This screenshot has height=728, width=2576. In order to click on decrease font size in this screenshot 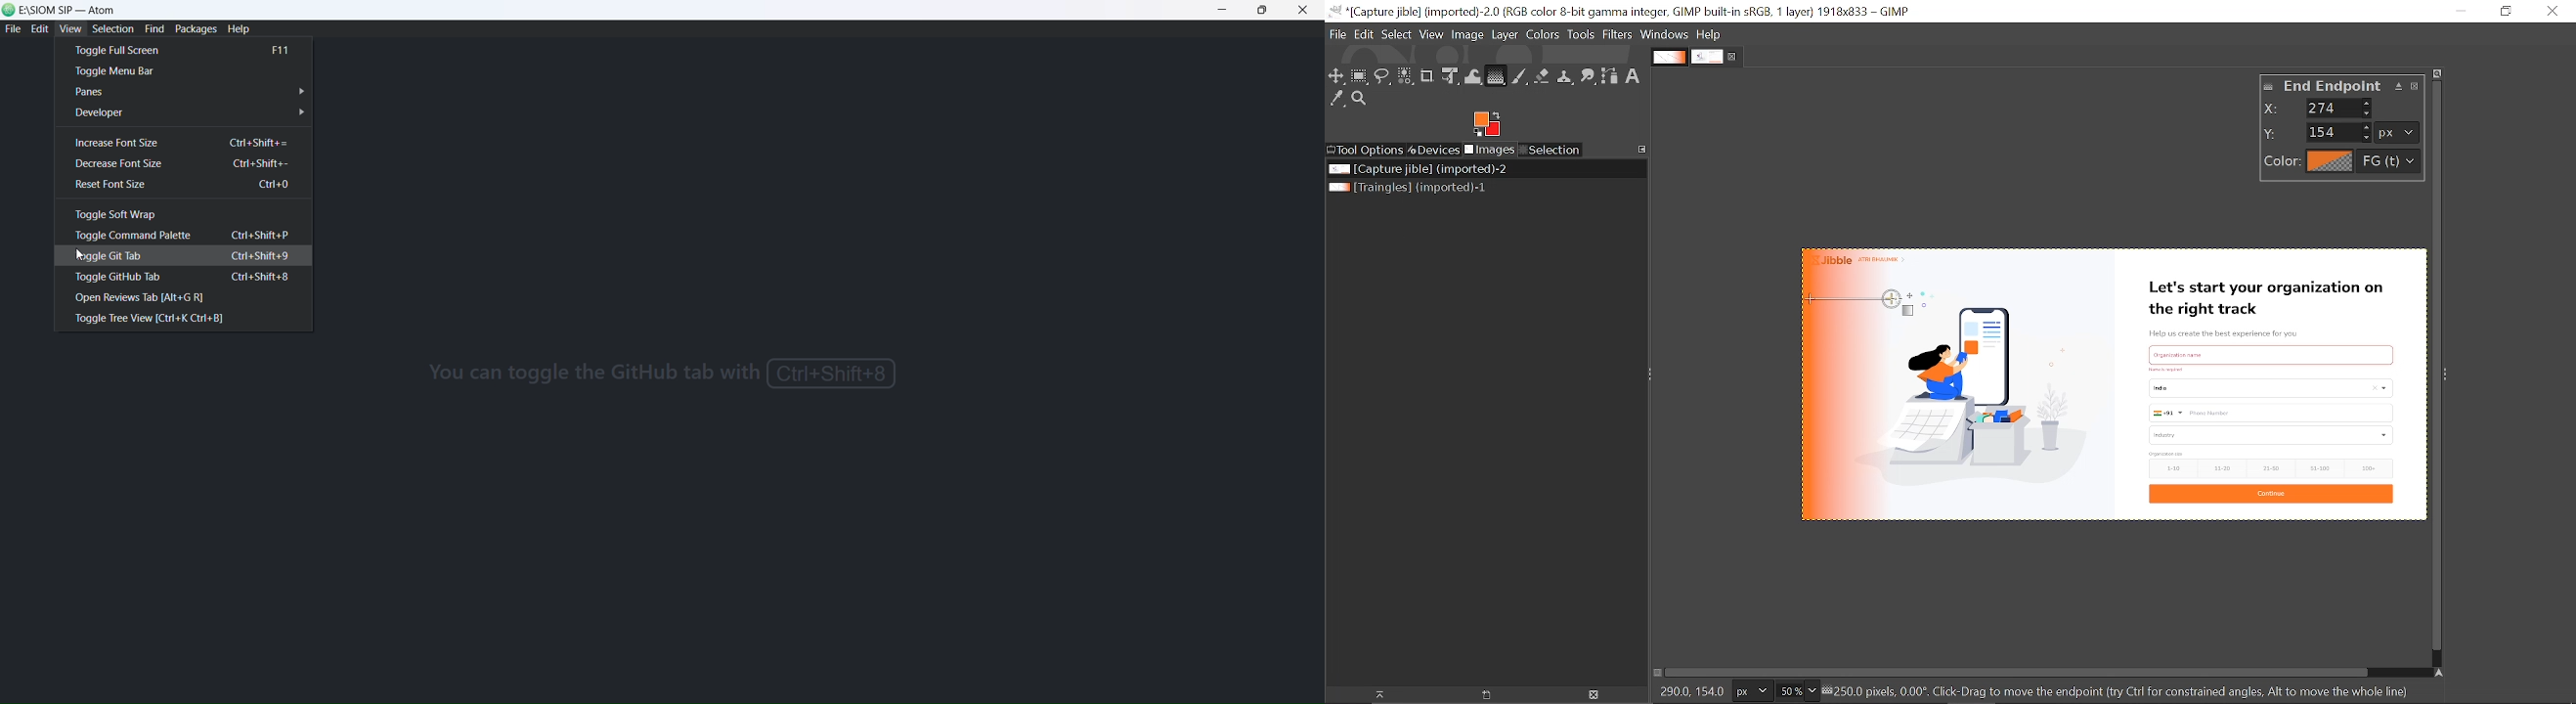, I will do `click(179, 164)`.